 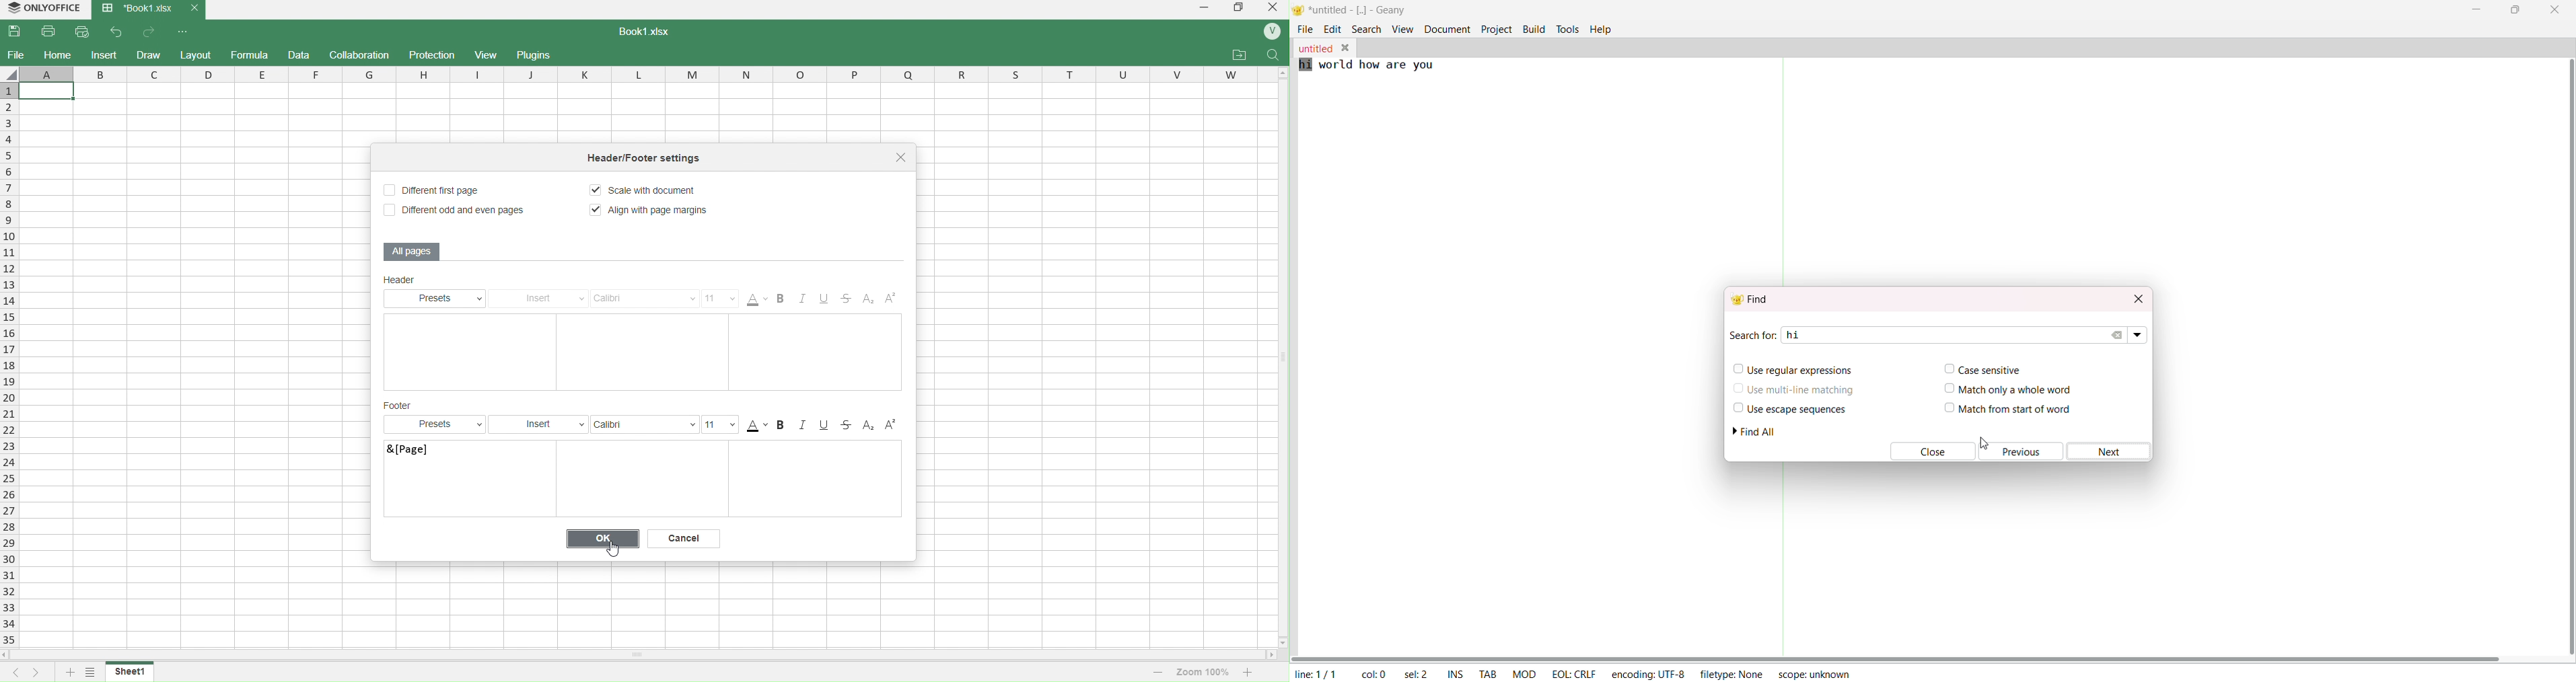 I want to click on hi, so click(x=1799, y=334).